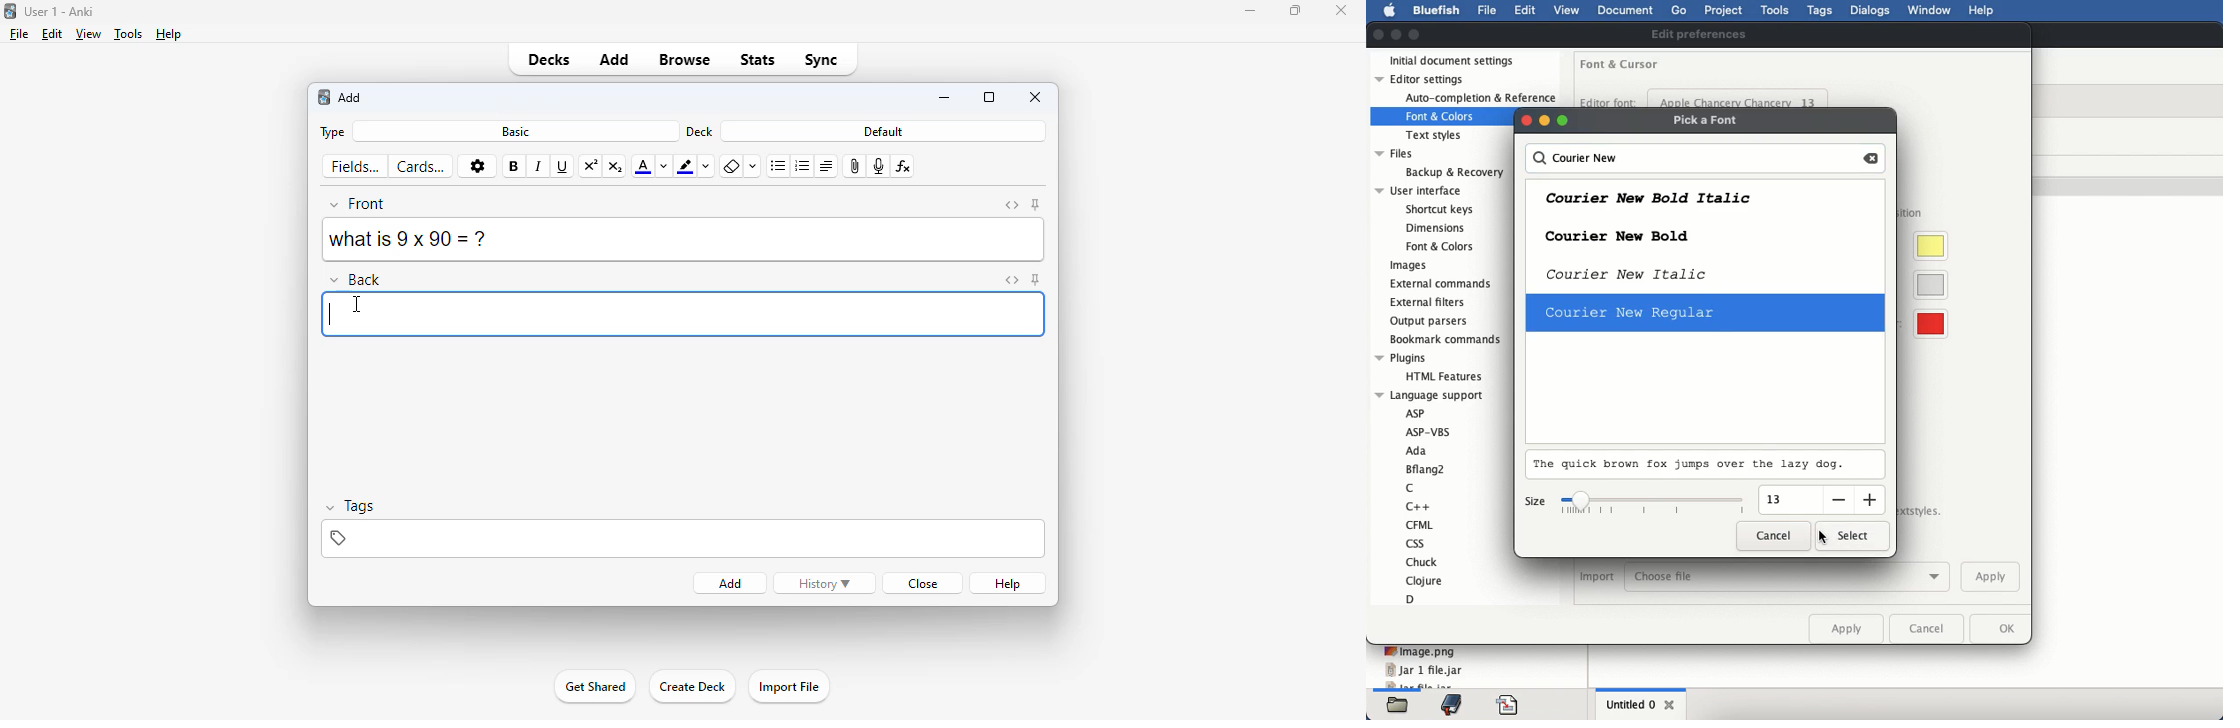 This screenshot has width=2240, height=728. What do you see at coordinates (477, 167) in the screenshot?
I see `options` at bounding box center [477, 167].